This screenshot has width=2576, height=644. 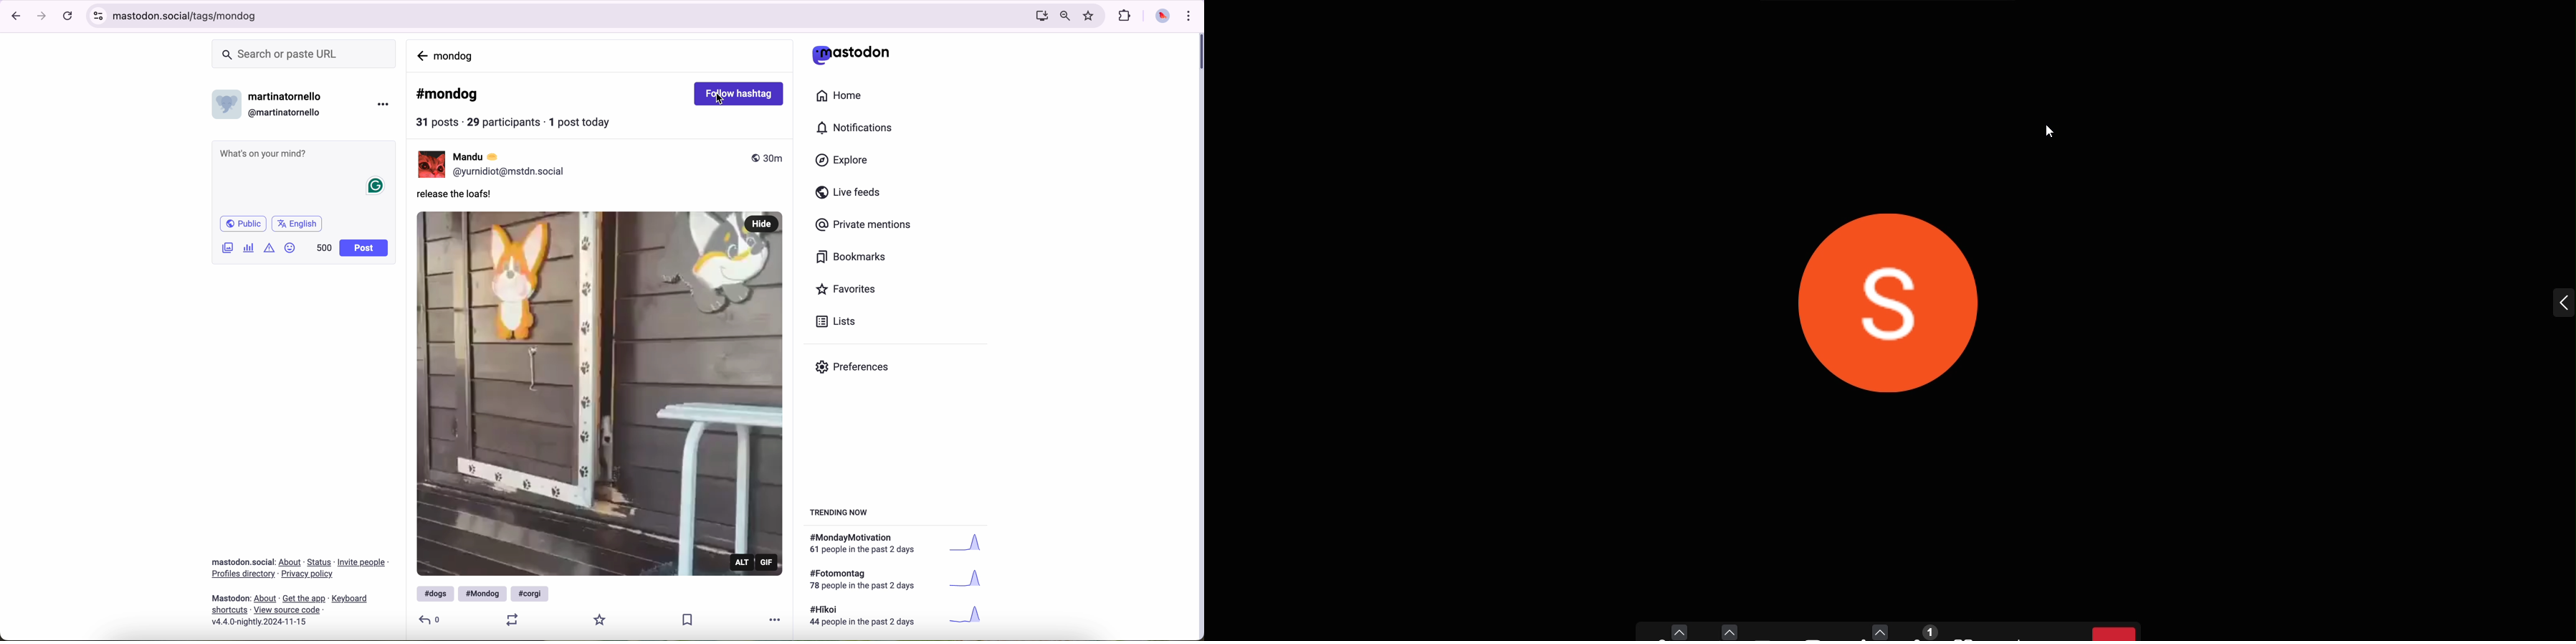 What do you see at coordinates (850, 54) in the screenshot?
I see `mastodon logo` at bounding box center [850, 54].